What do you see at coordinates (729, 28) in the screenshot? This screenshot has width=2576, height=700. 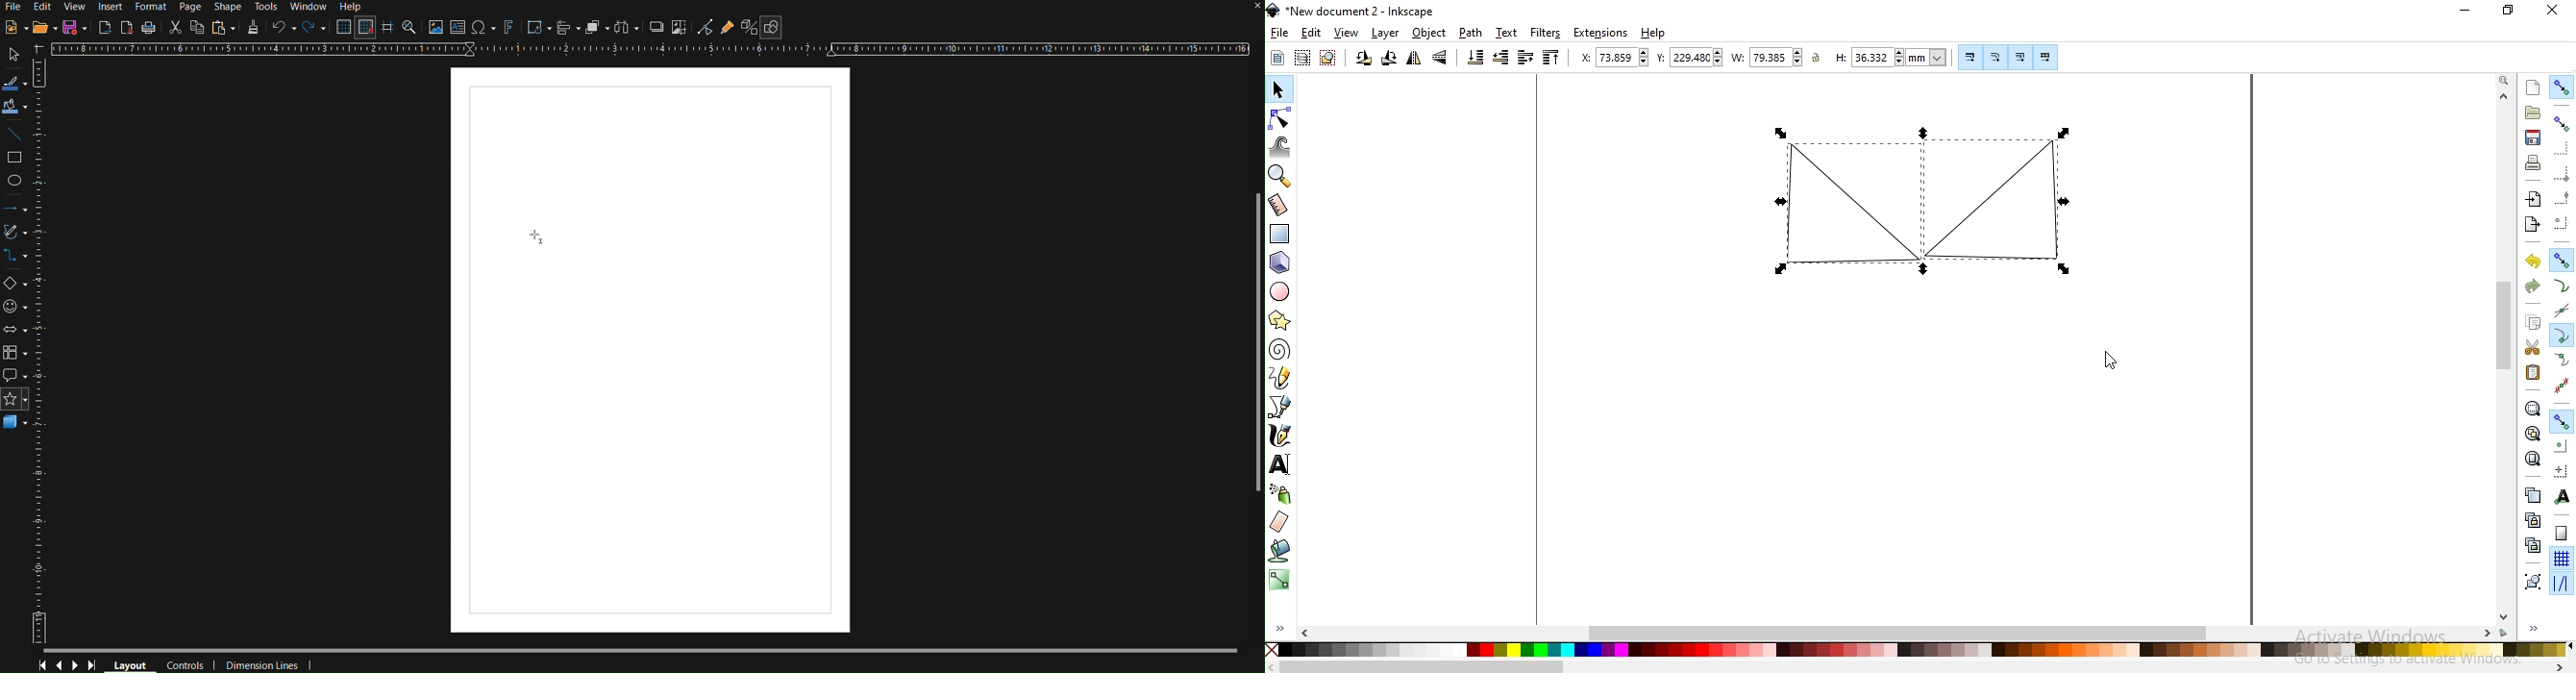 I see `Show Gluepoint Functions` at bounding box center [729, 28].